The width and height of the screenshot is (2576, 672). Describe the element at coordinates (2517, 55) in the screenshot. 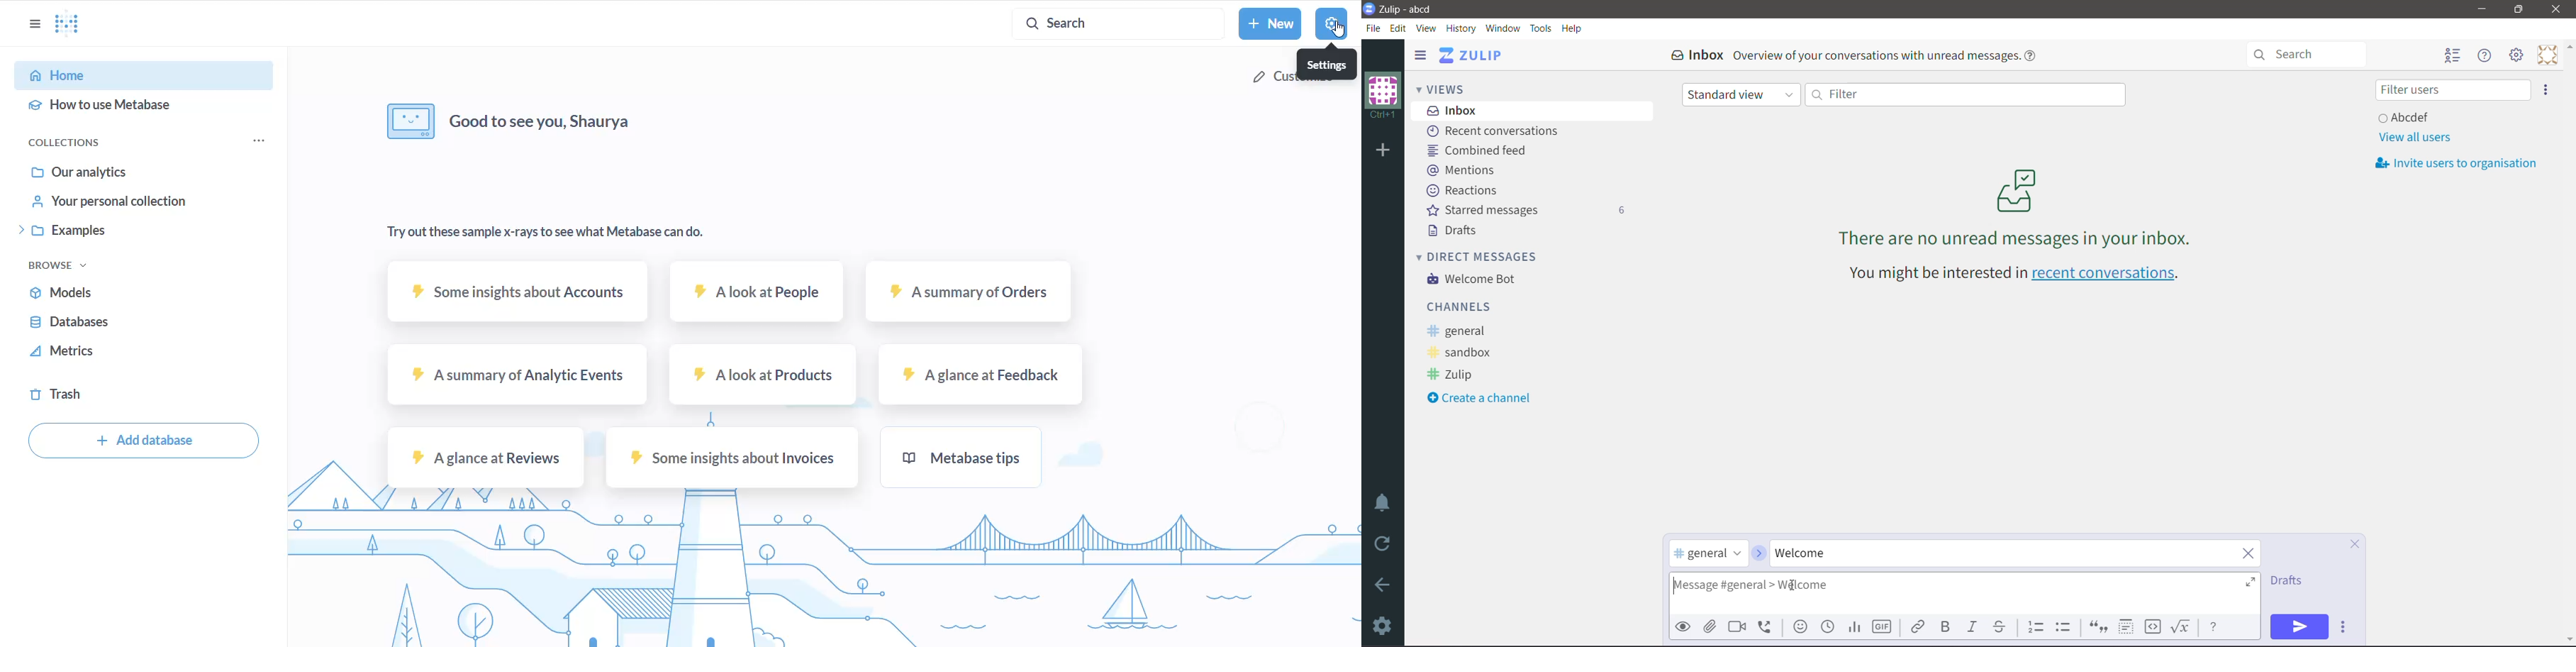

I see `Main Menu` at that location.